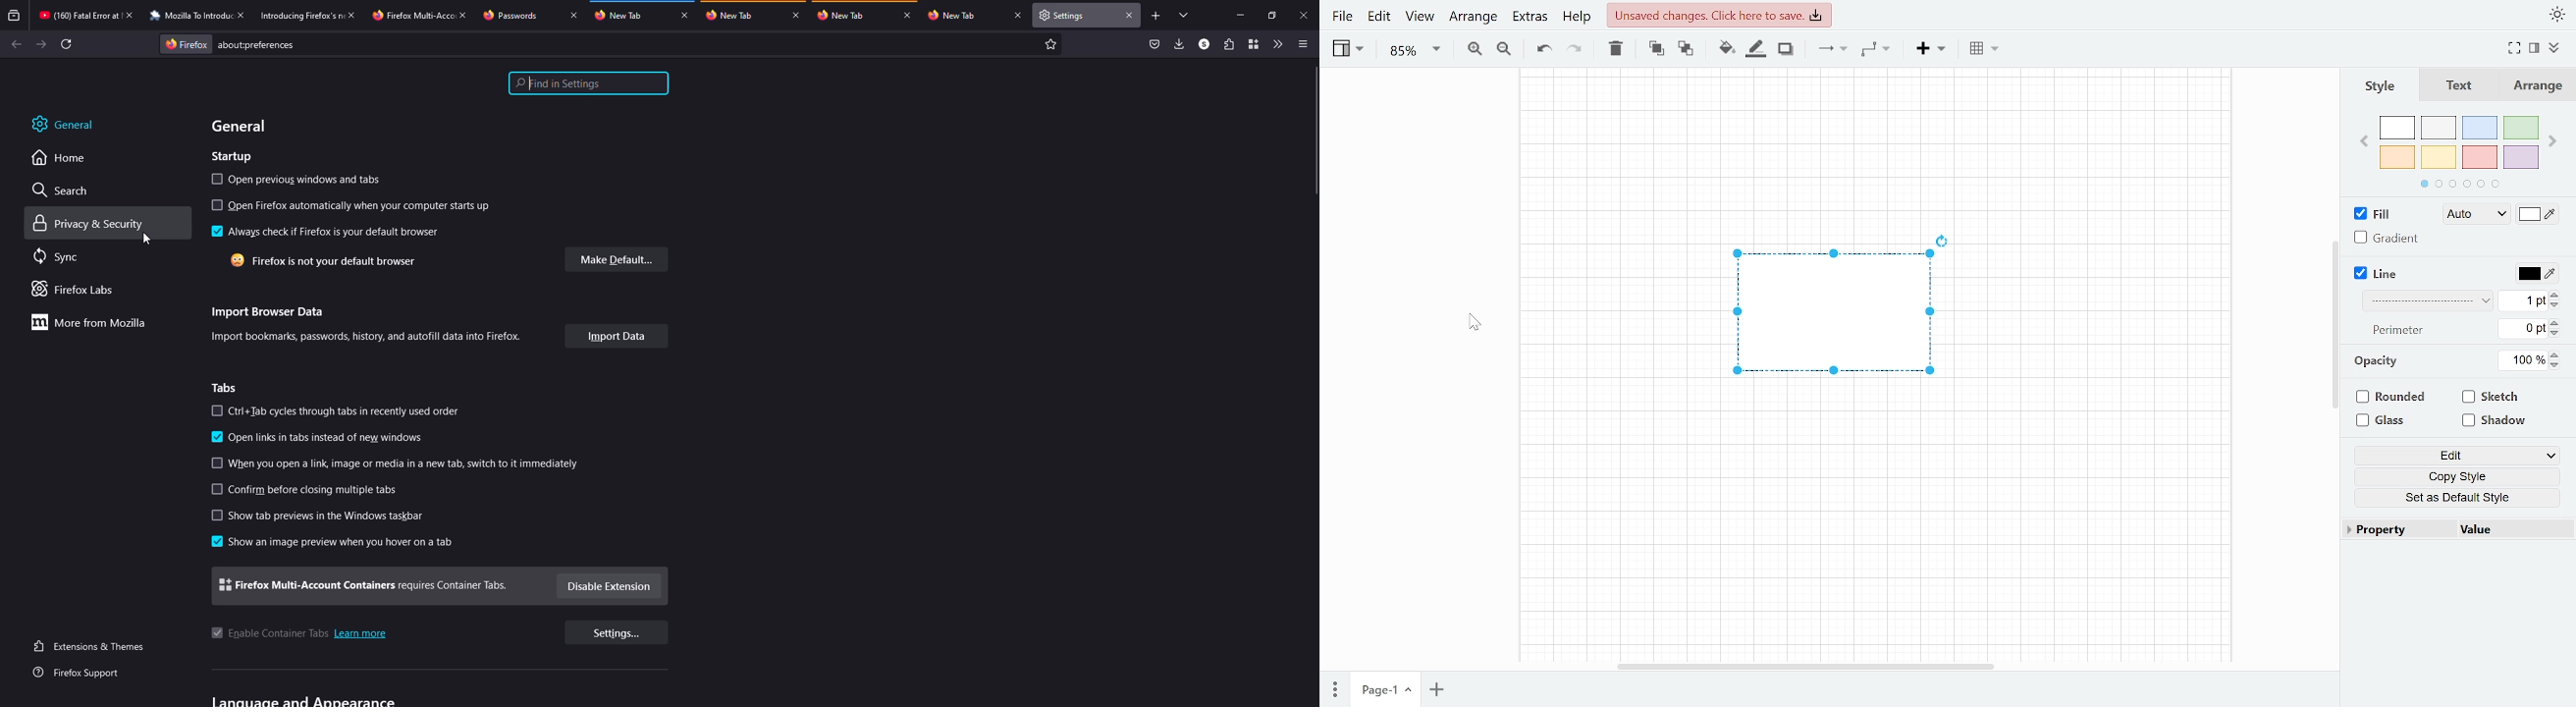  What do you see at coordinates (319, 490) in the screenshot?
I see `confirm before closing multiple tabs` at bounding box center [319, 490].